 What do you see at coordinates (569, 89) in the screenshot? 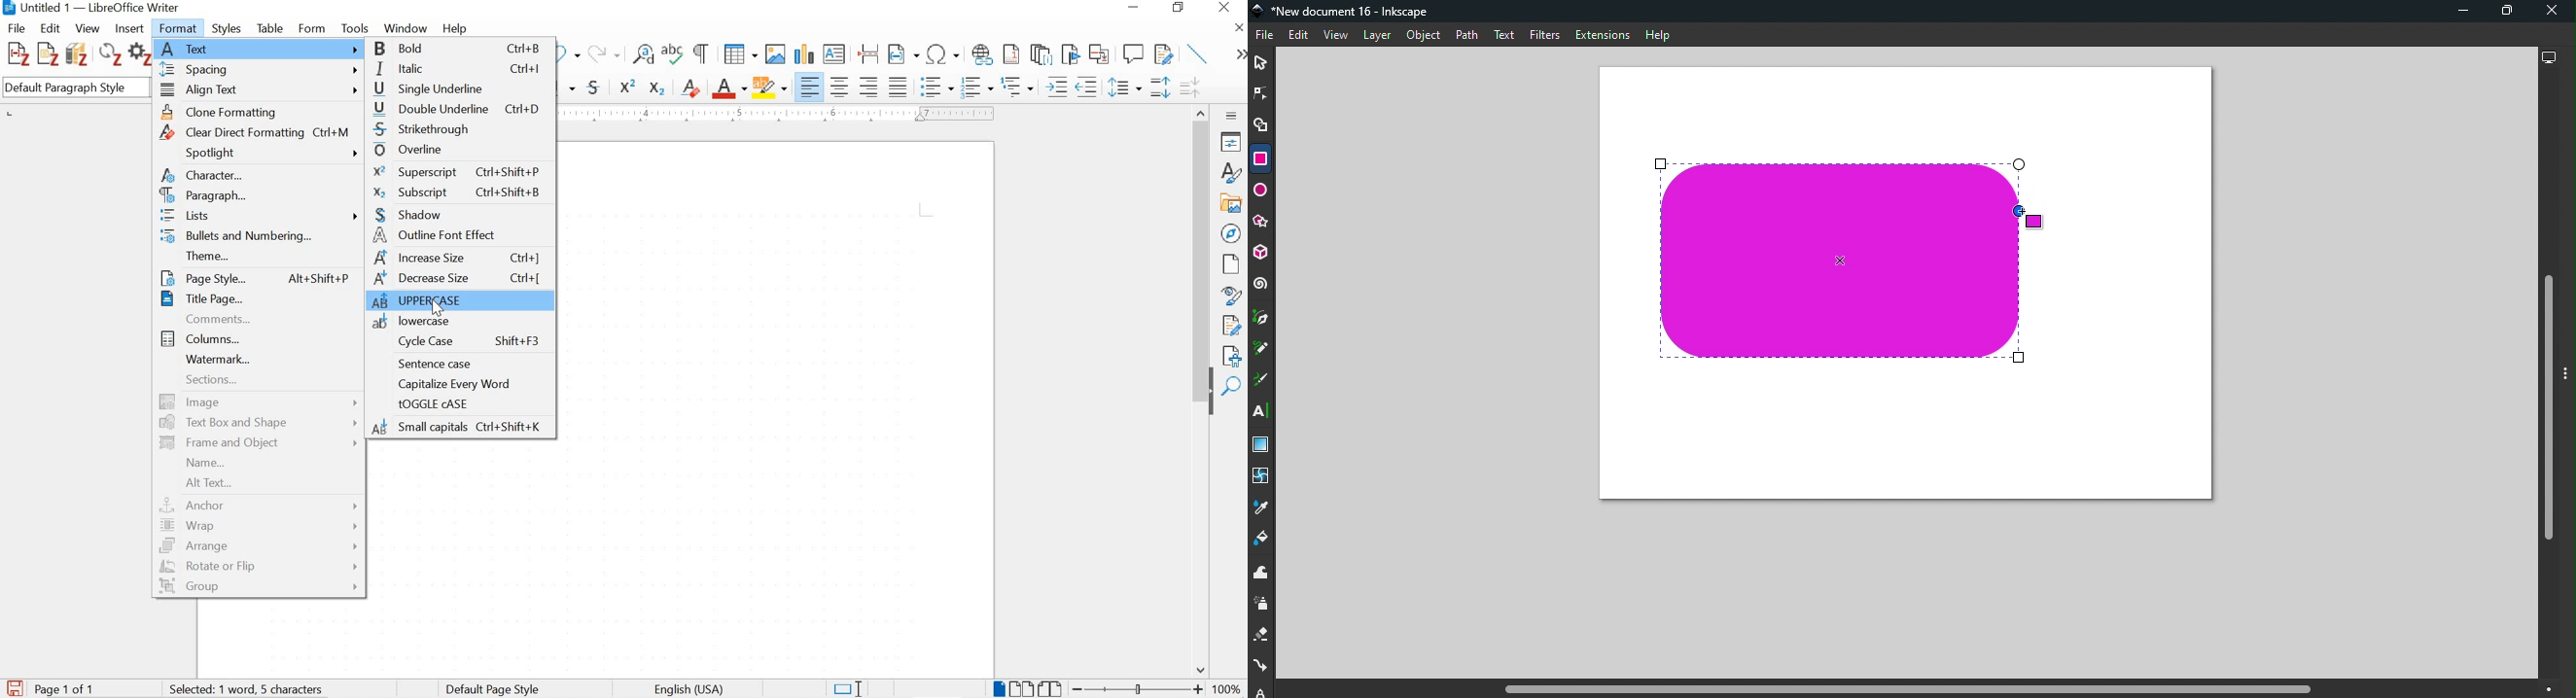
I see `underline` at bounding box center [569, 89].